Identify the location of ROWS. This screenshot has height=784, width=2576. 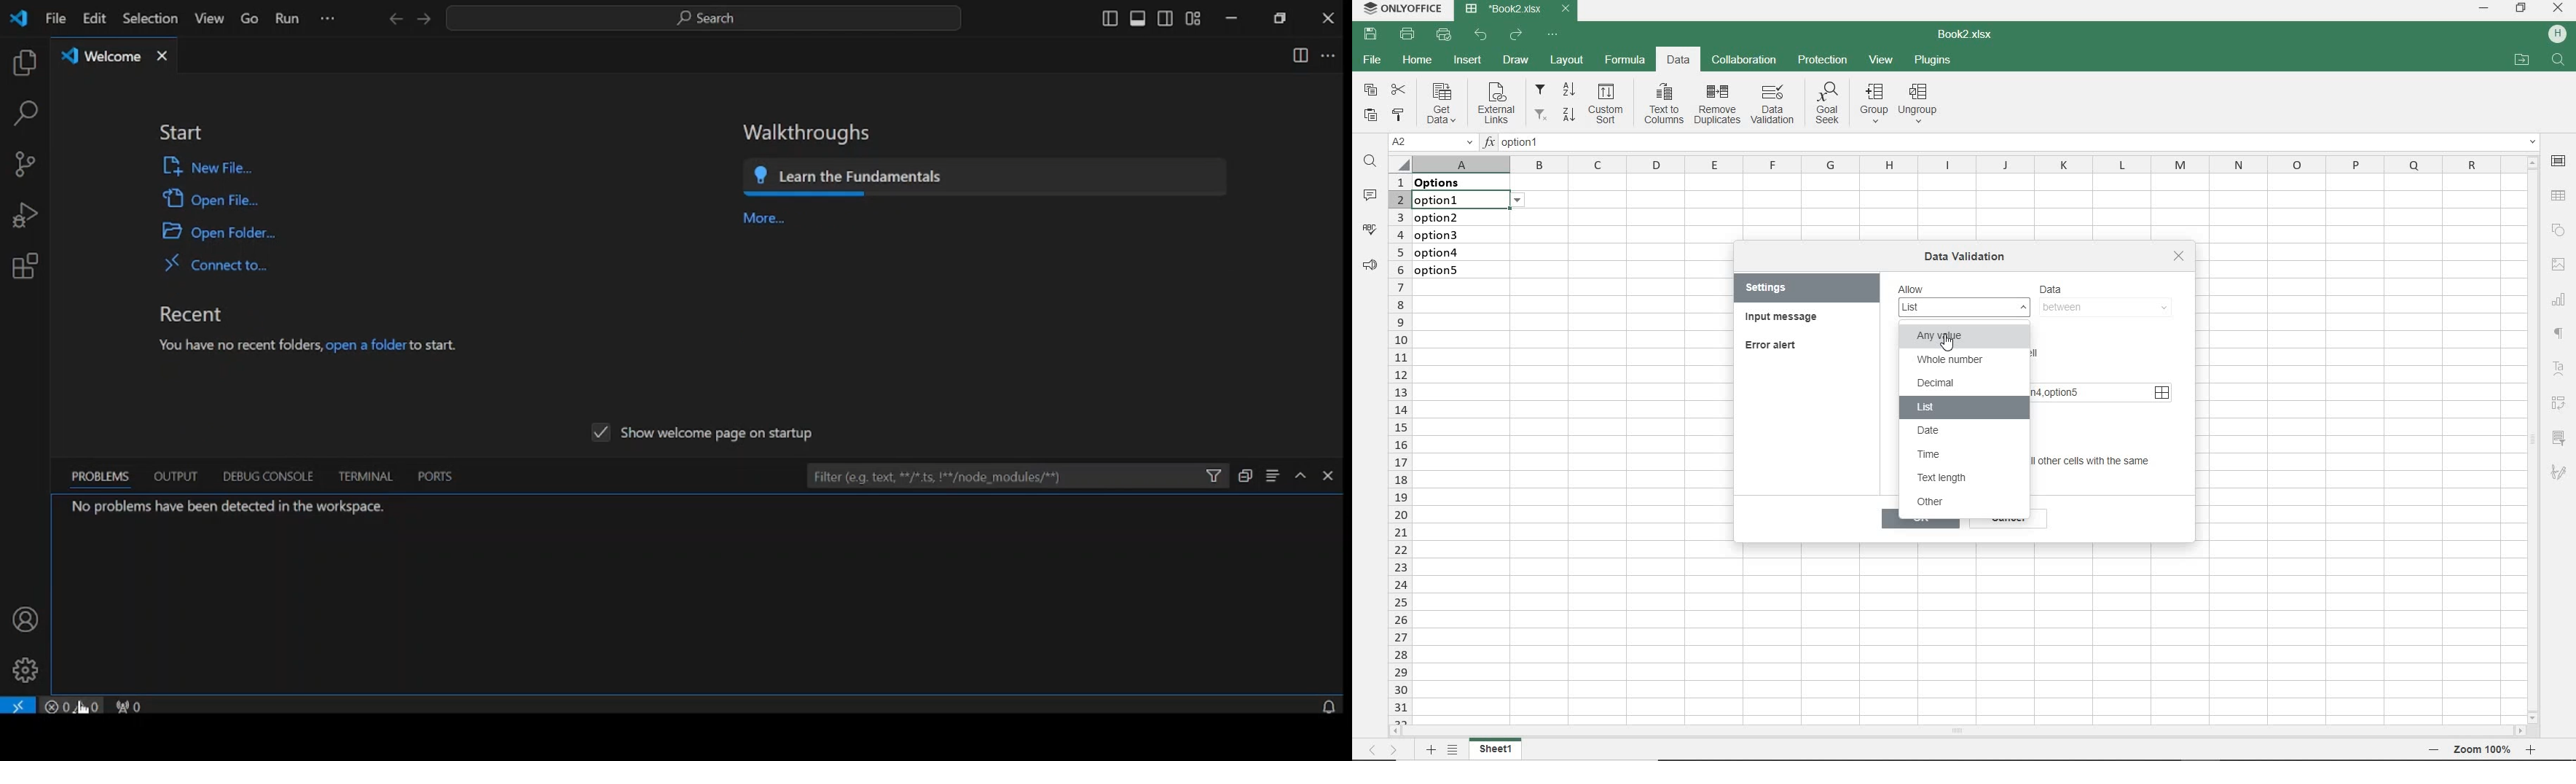
(1399, 448).